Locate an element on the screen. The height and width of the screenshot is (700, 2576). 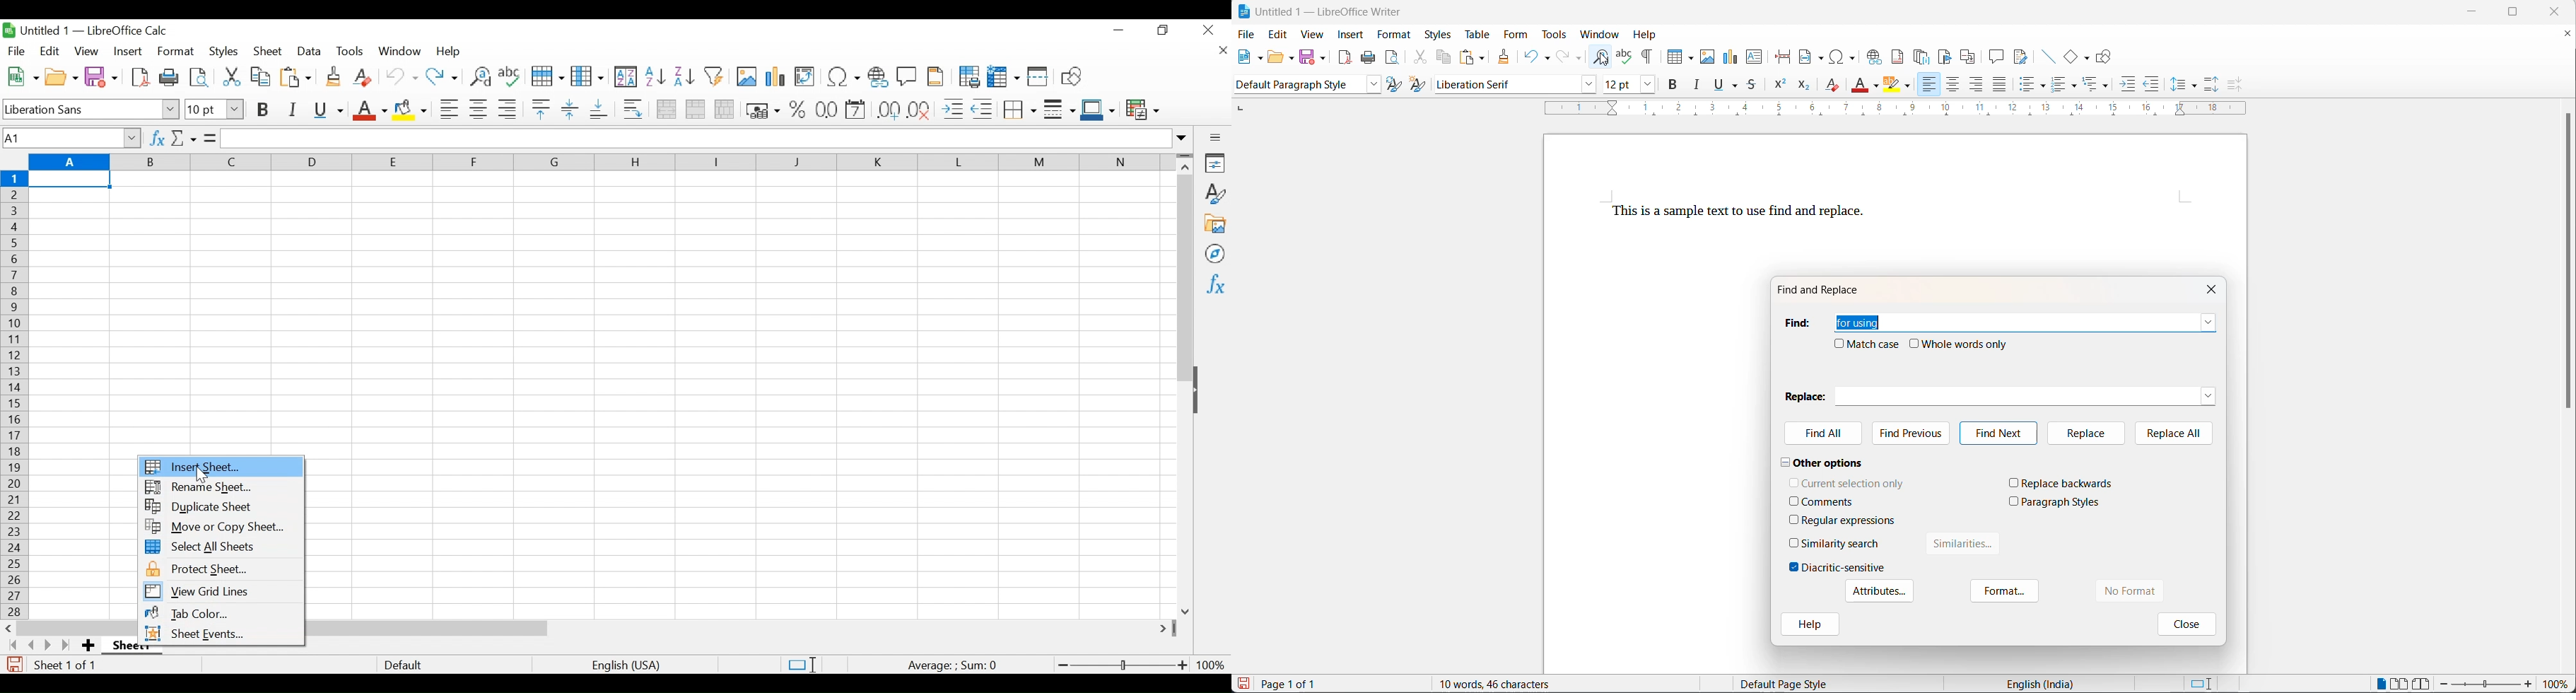
Insert is located at coordinates (128, 51).